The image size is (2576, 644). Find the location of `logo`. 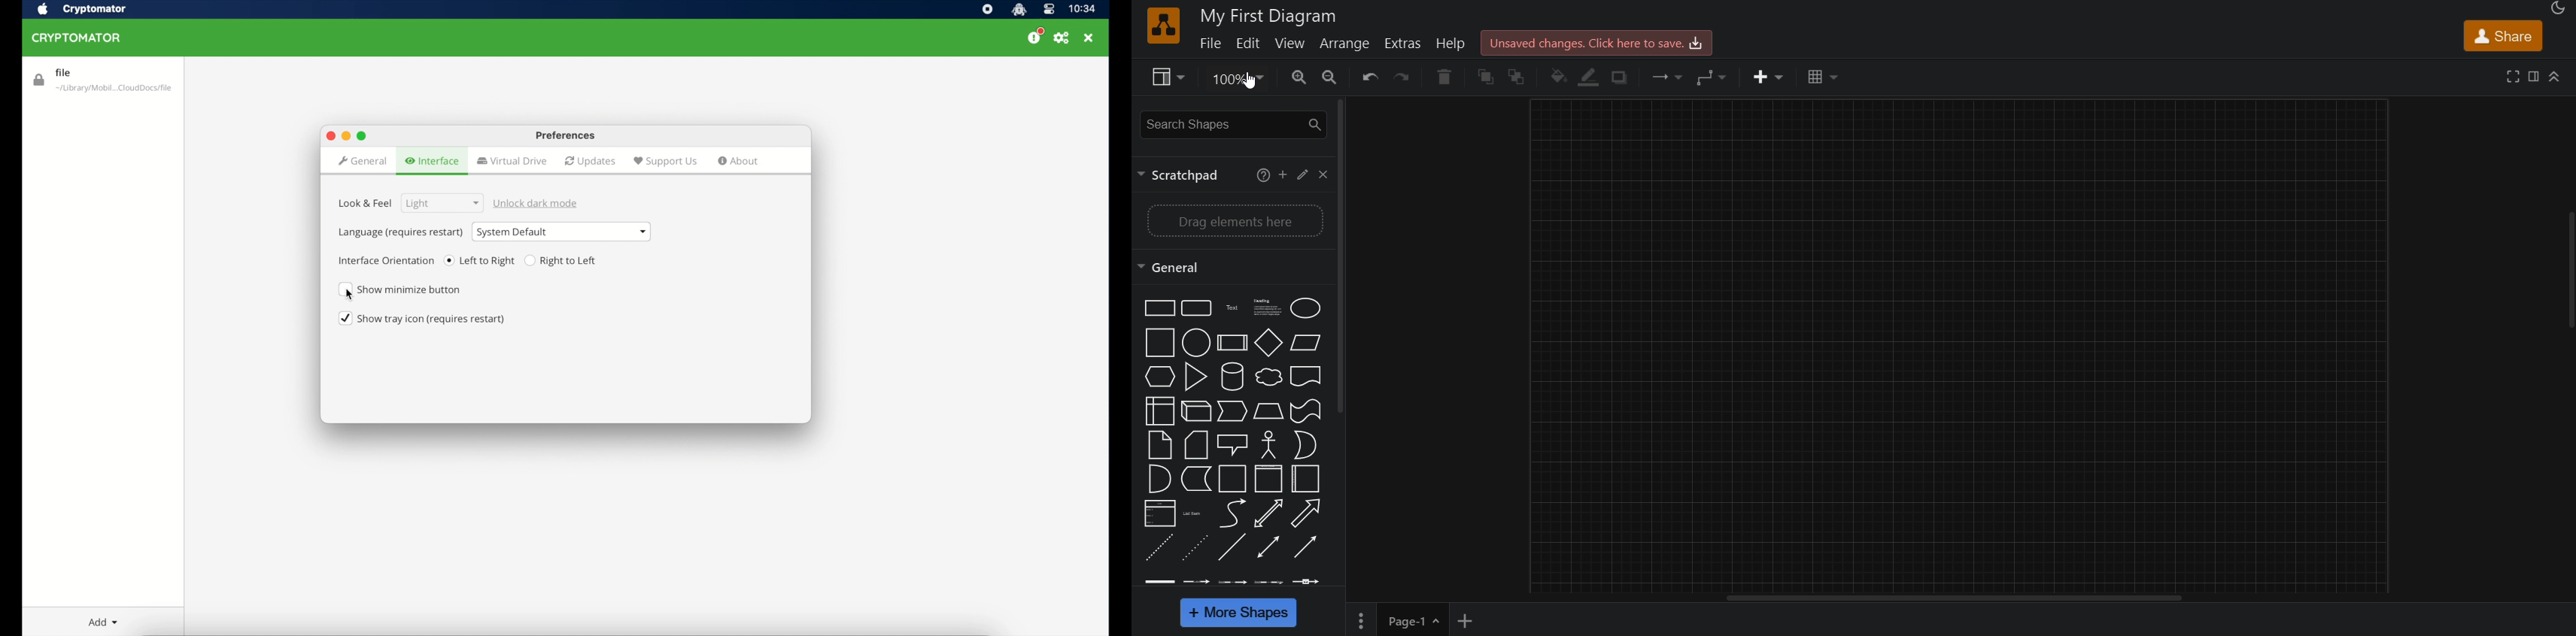

logo is located at coordinates (1162, 26).